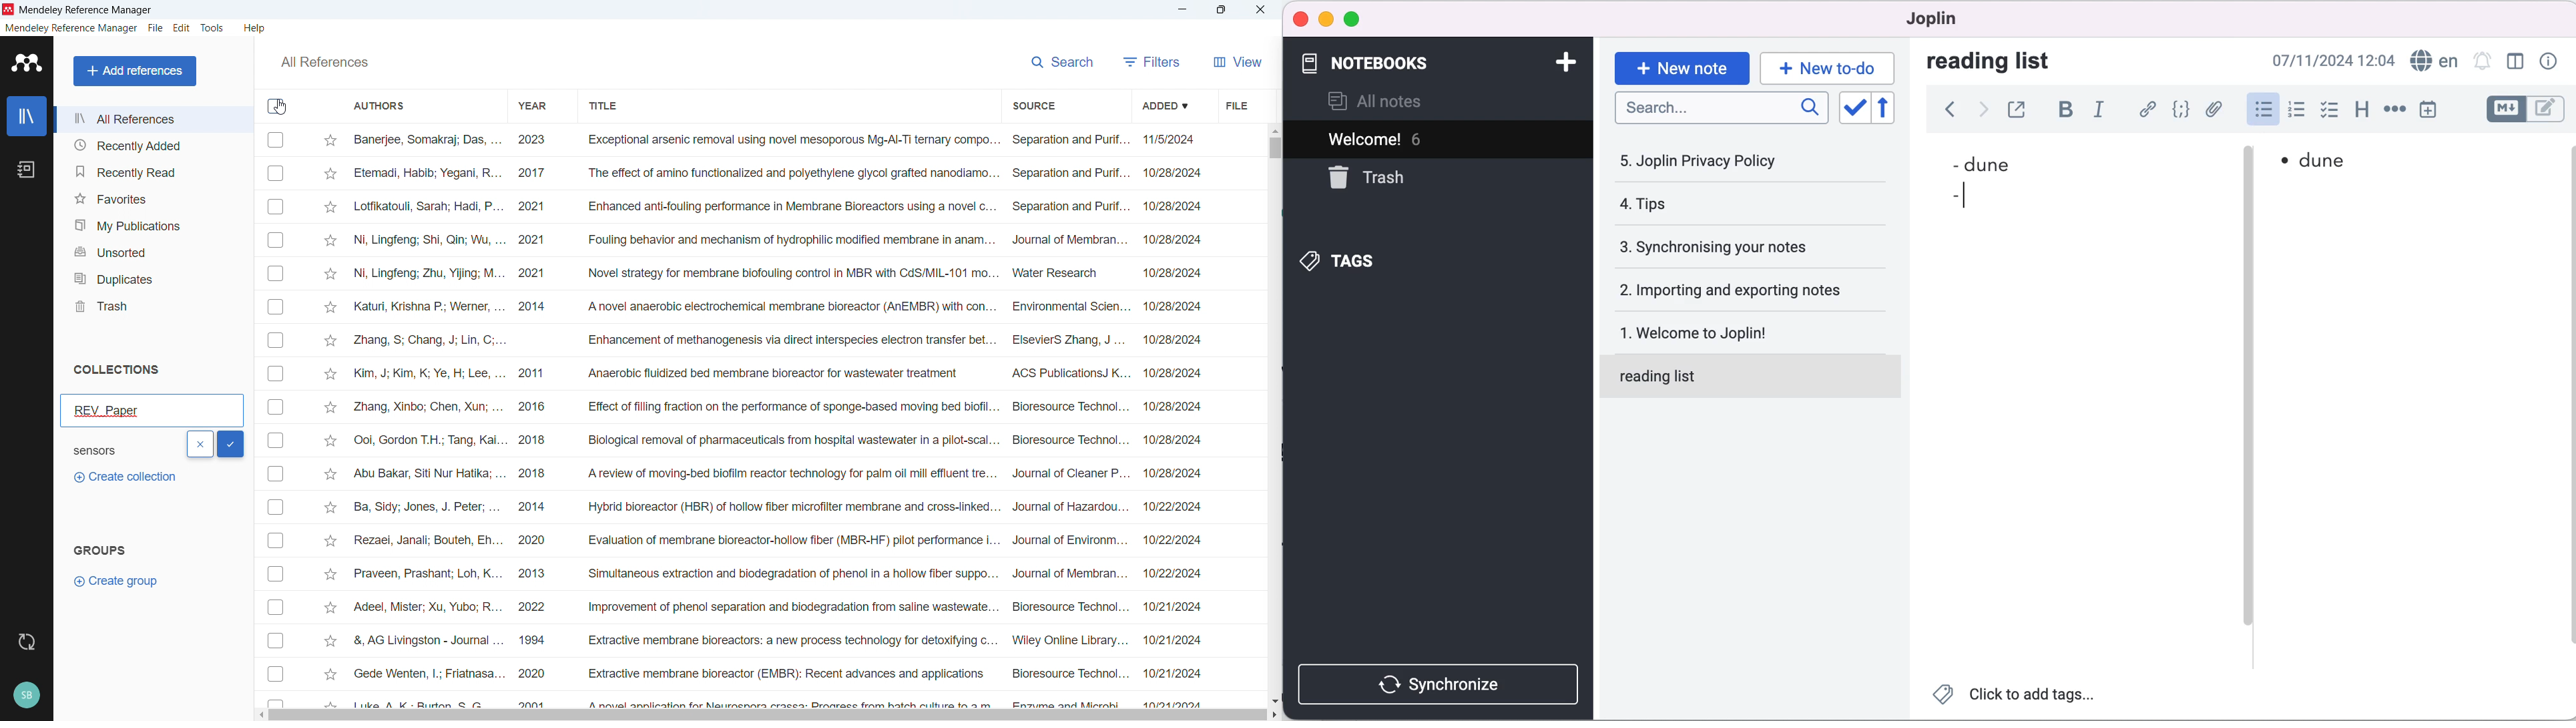  Describe the element at coordinates (602, 104) in the screenshot. I see `Title` at that location.